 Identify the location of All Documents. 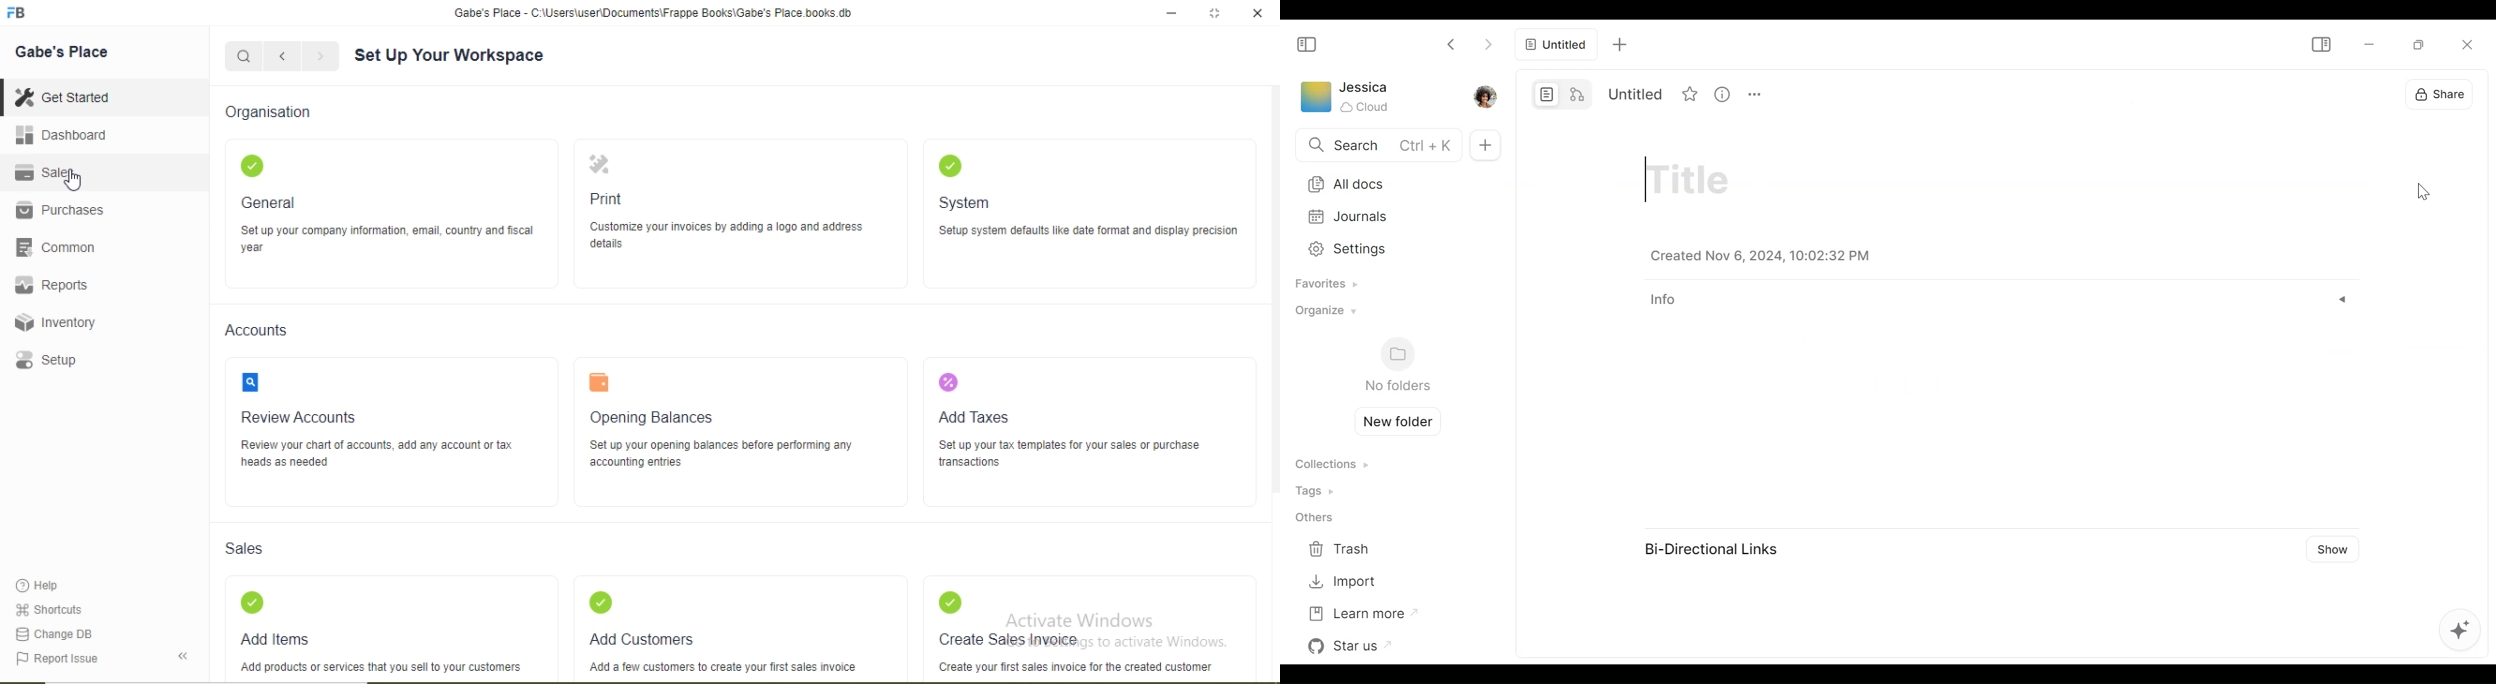
(1388, 183).